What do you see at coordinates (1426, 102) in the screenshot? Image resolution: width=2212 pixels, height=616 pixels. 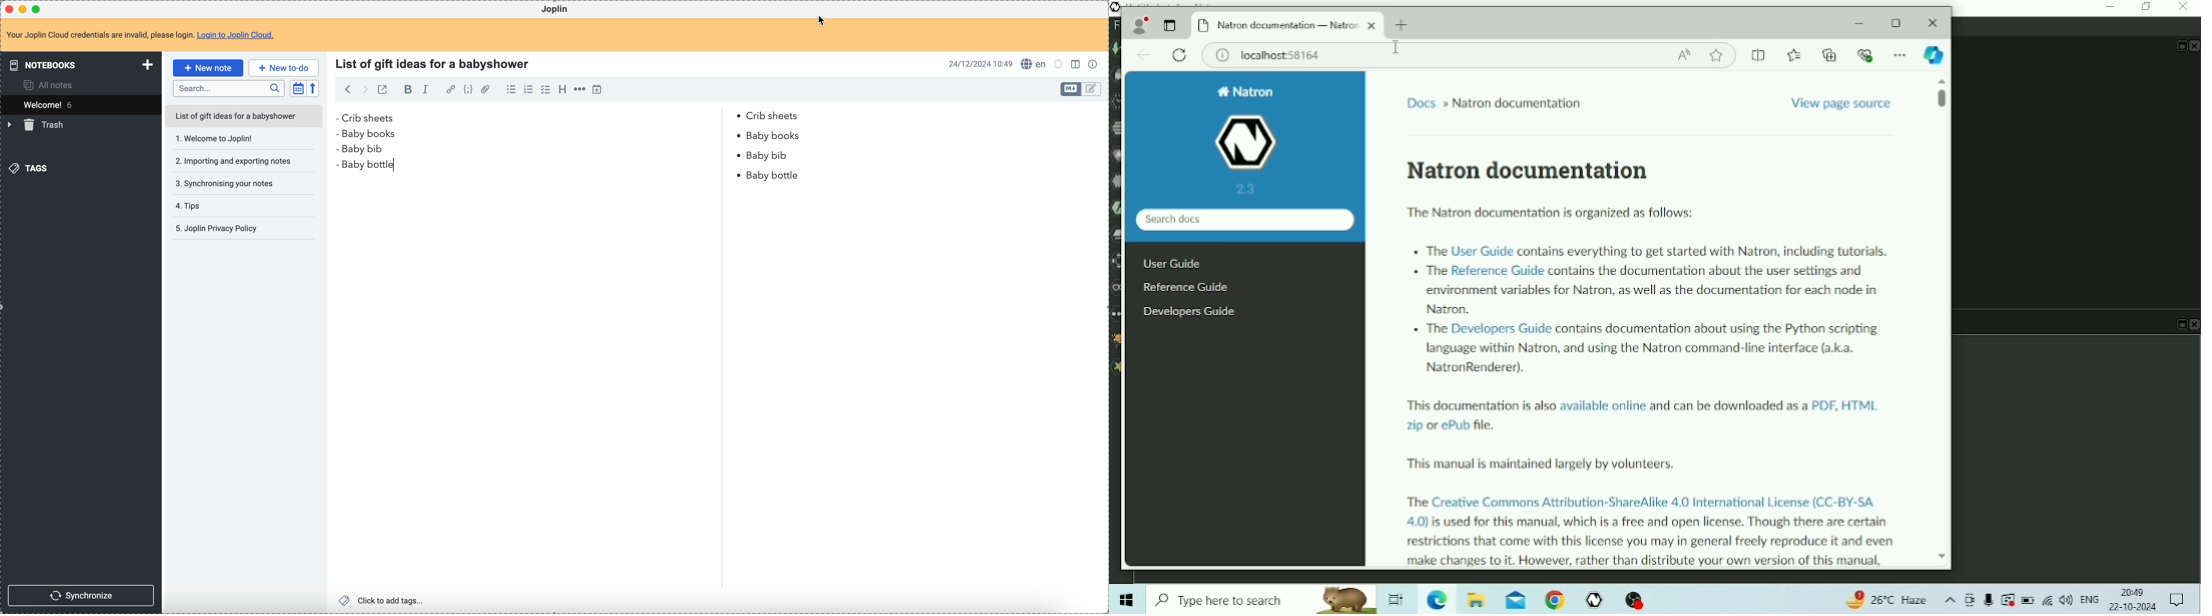 I see `Docs` at bounding box center [1426, 102].